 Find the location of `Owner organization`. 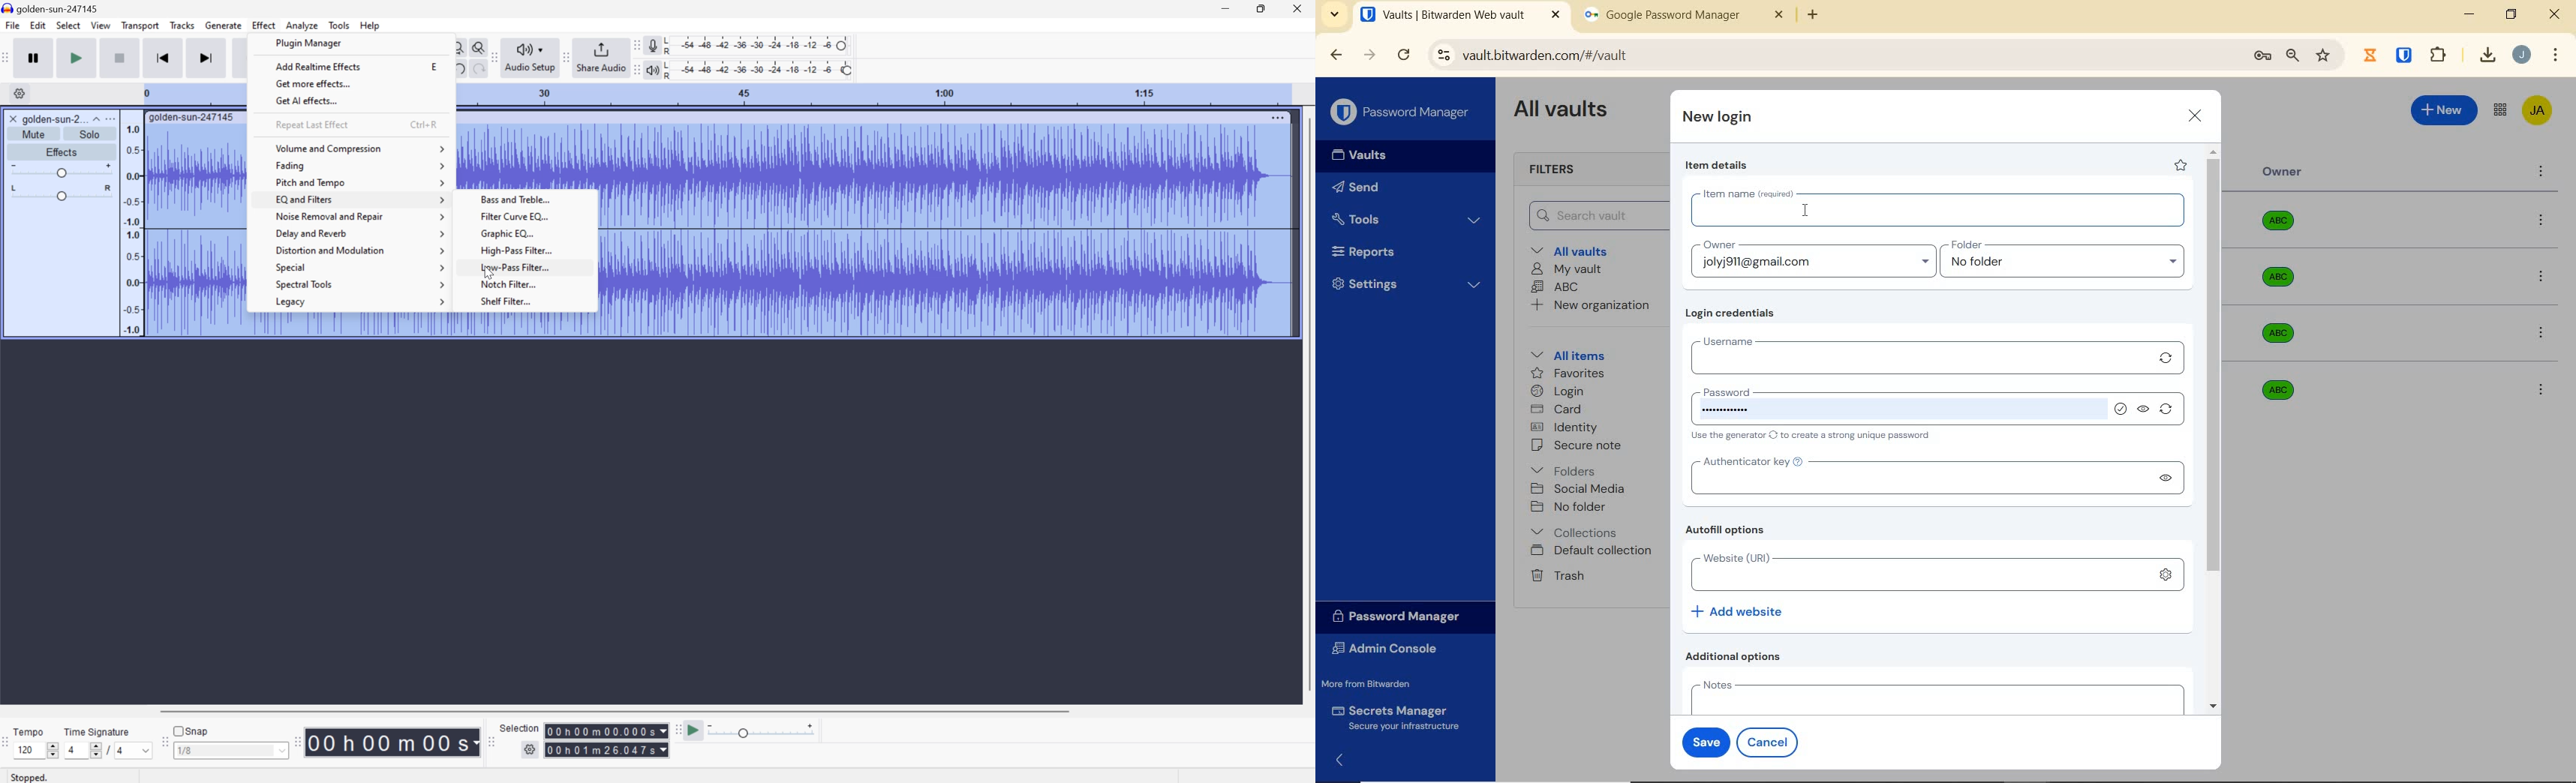

Owner organization is located at coordinates (2283, 333).